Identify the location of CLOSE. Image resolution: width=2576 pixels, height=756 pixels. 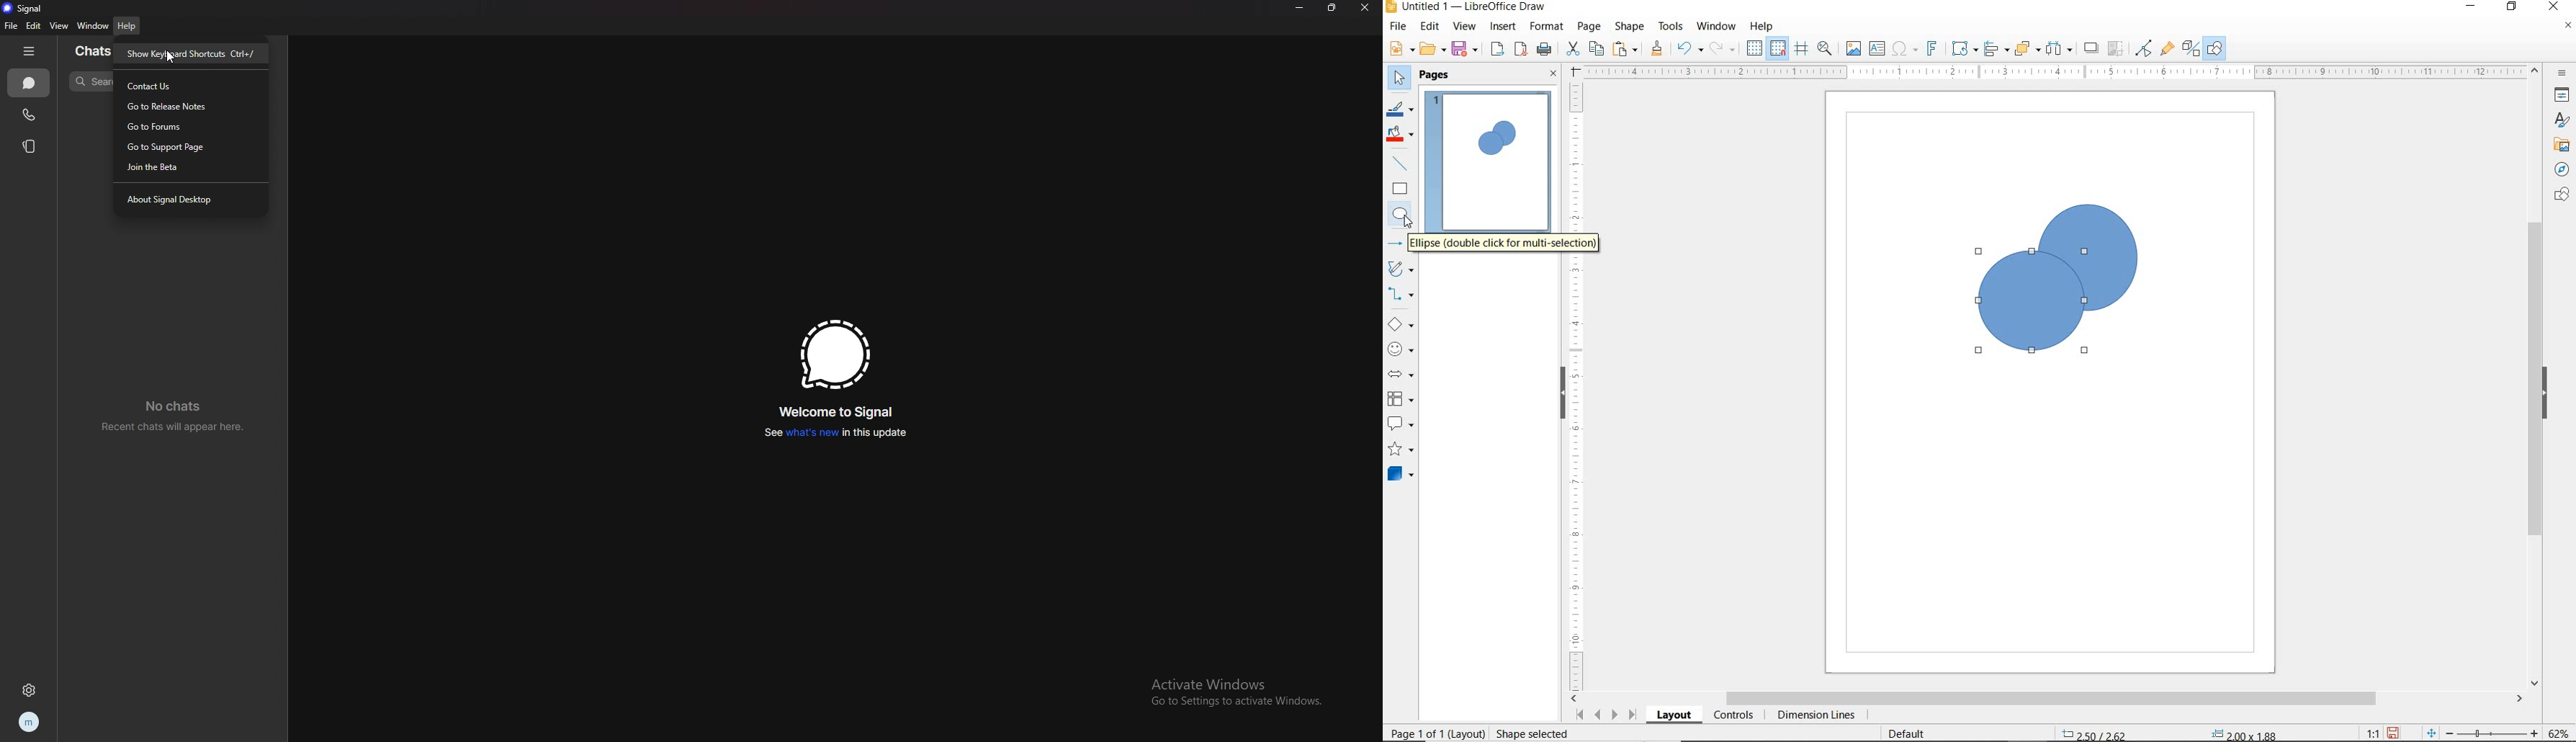
(1553, 75).